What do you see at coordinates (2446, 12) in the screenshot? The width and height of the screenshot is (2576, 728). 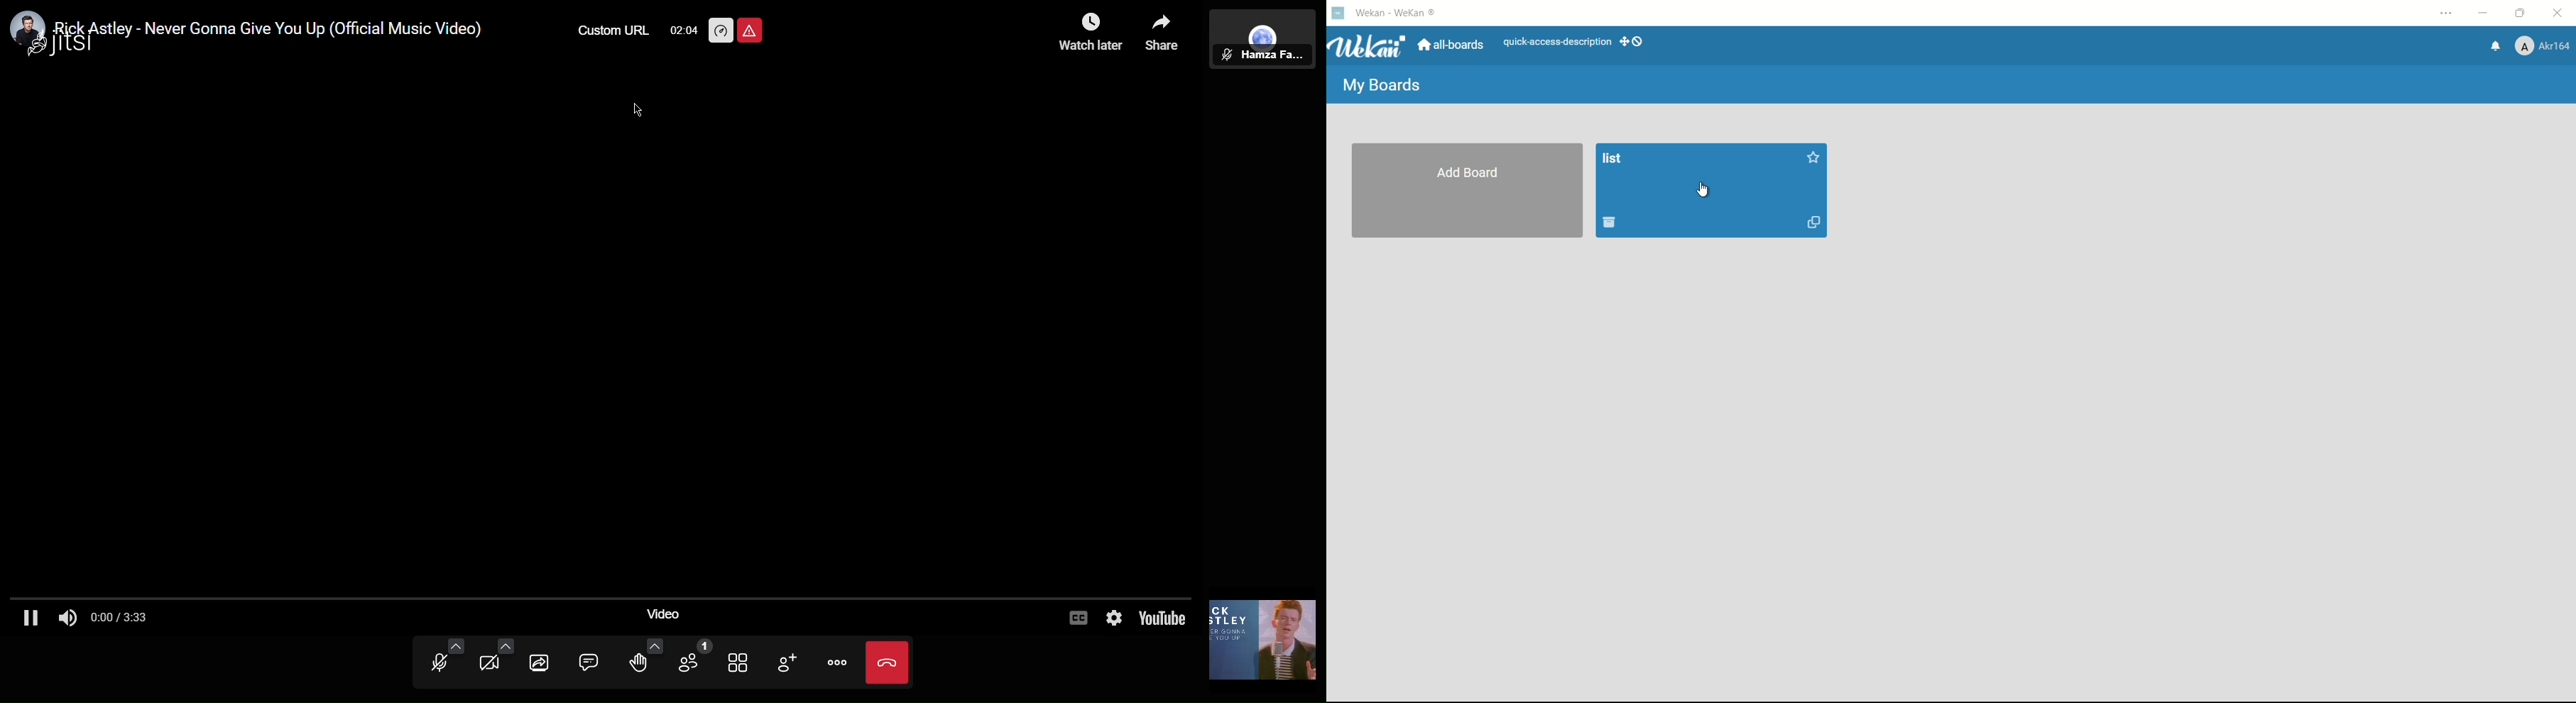 I see `settings and more` at bounding box center [2446, 12].